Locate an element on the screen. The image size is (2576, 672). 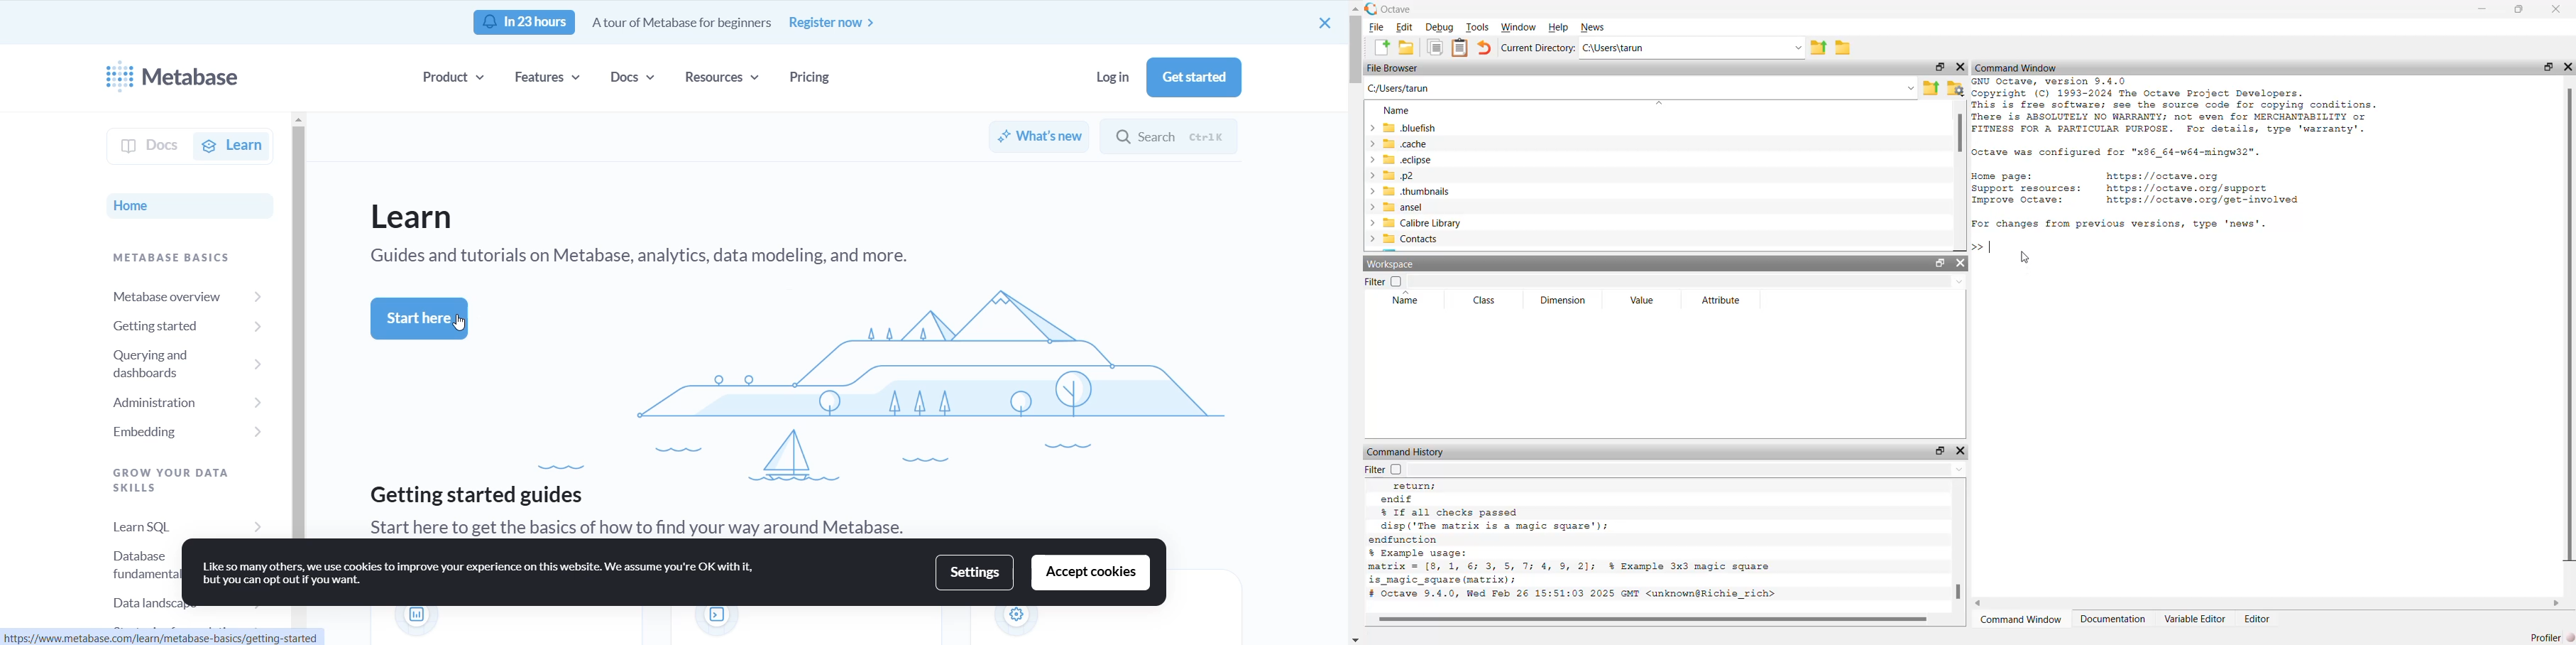
Editor is located at coordinates (2258, 618).